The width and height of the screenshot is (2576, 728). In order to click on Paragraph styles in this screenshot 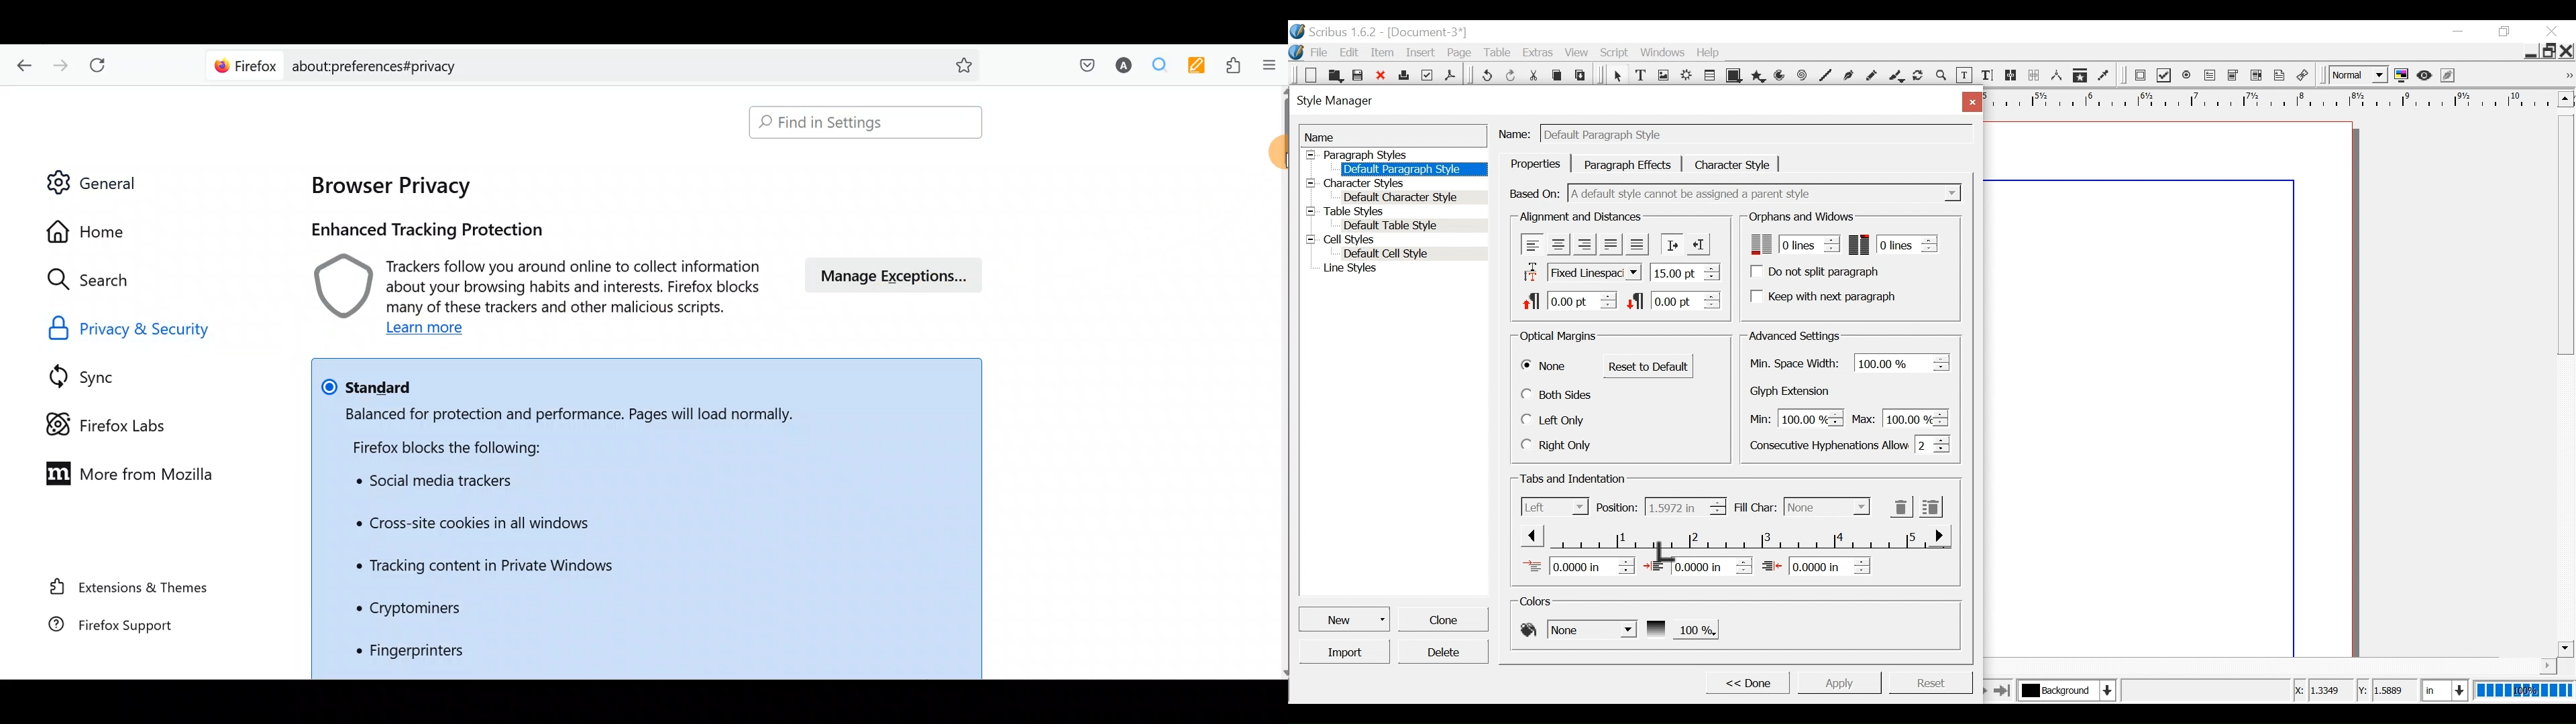, I will do `click(1395, 155)`.